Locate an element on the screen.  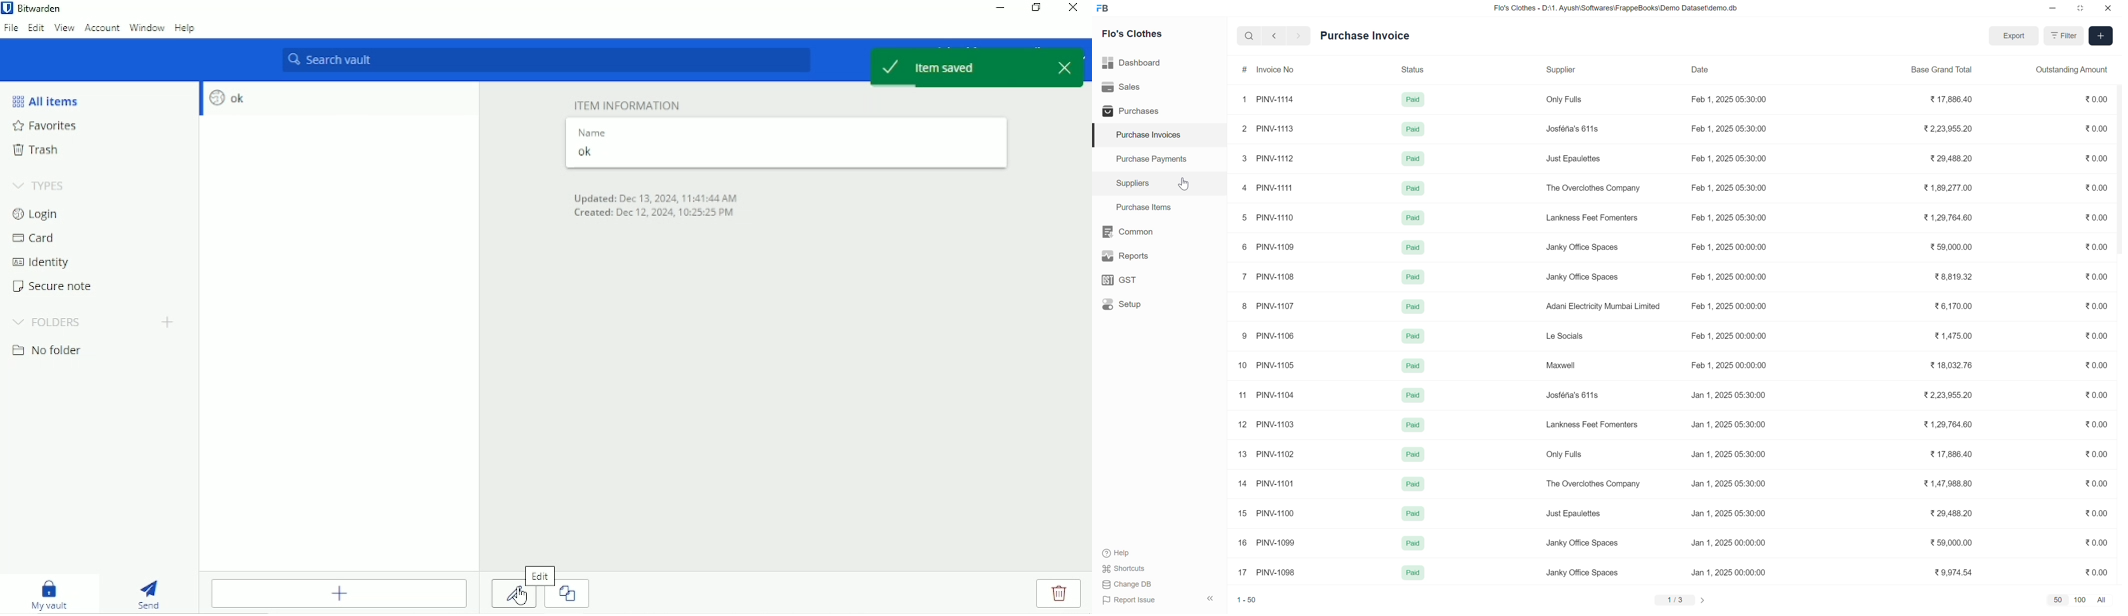
Just Epaulettes is located at coordinates (1574, 514).